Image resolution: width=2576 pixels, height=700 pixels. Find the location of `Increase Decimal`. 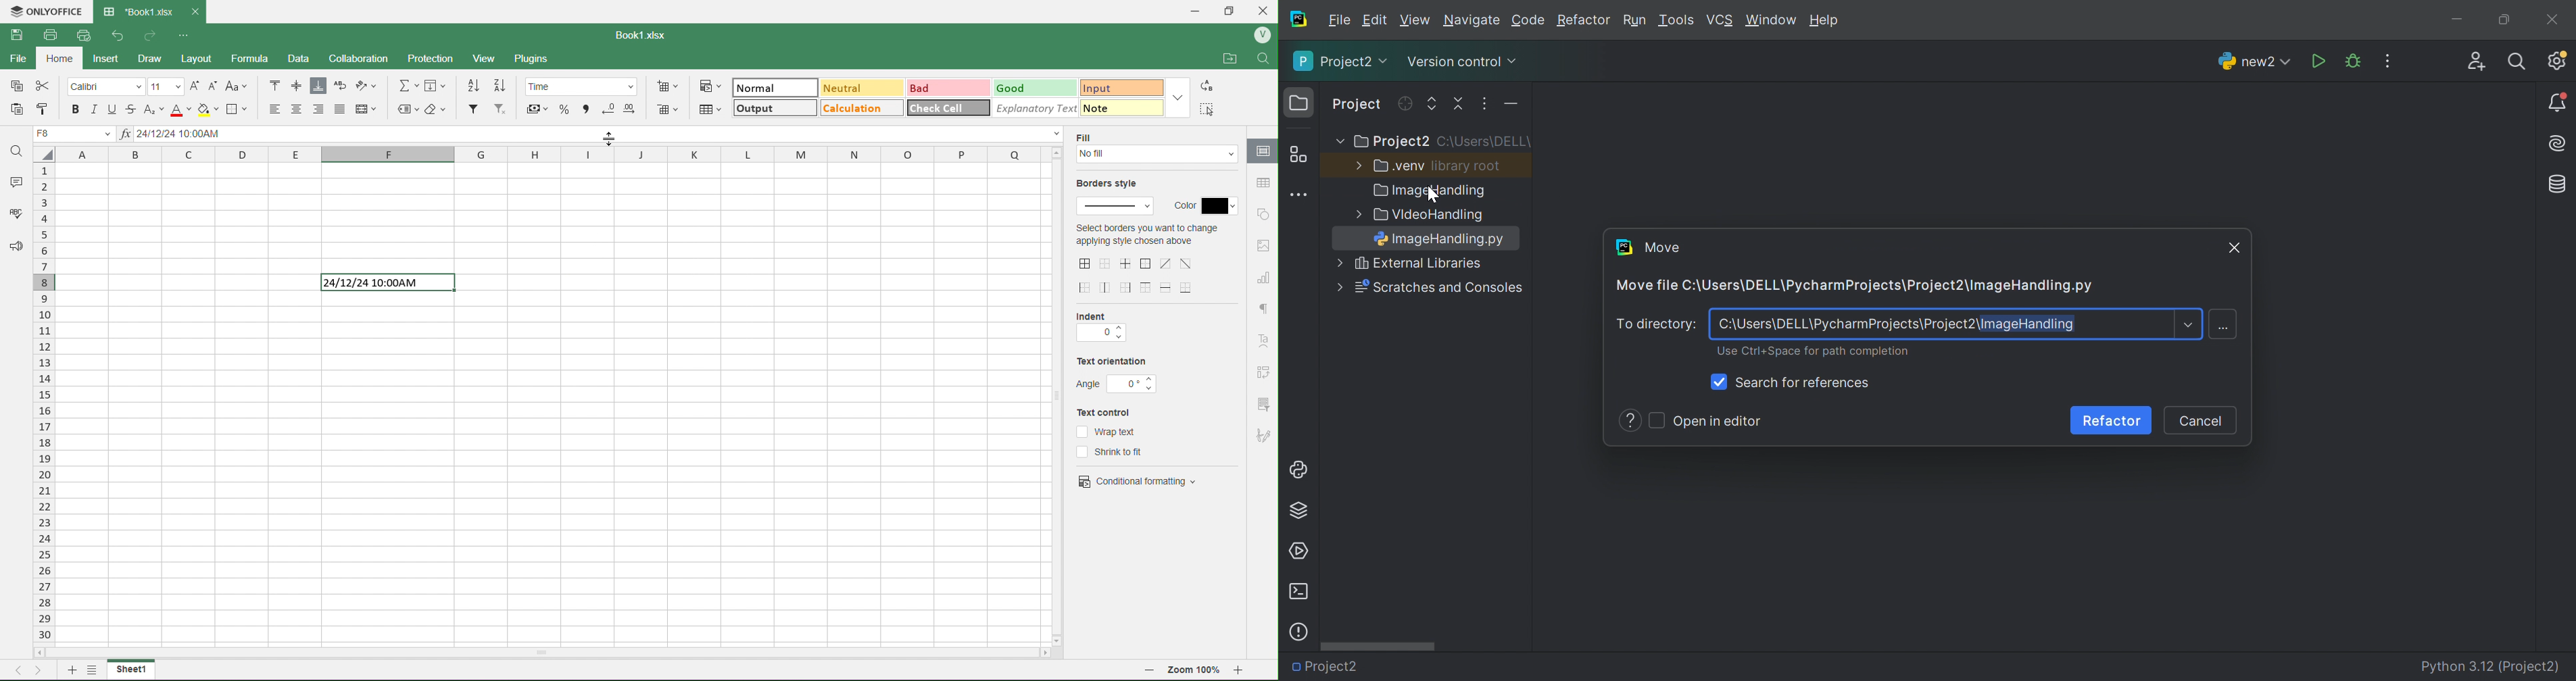

Increase Decimal is located at coordinates (631, 107).